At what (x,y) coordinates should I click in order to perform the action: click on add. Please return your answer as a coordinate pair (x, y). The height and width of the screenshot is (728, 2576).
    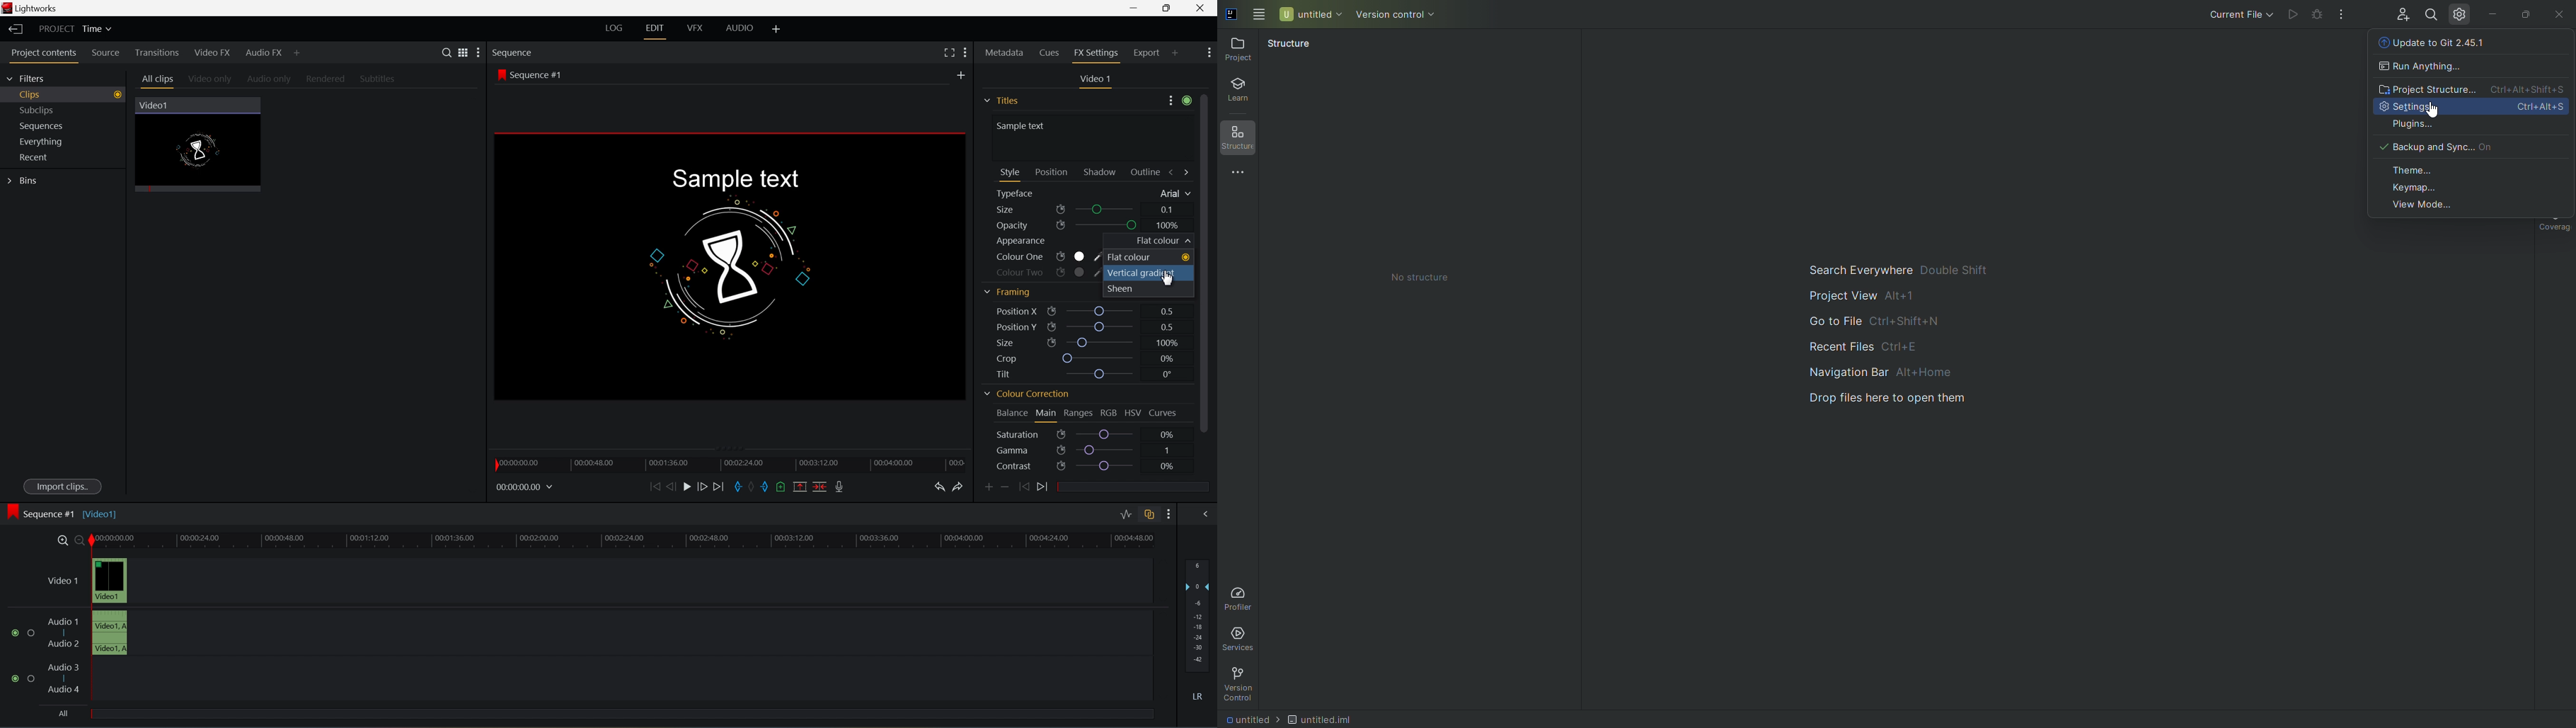
    Looking at the image, I should click on (963, 73).